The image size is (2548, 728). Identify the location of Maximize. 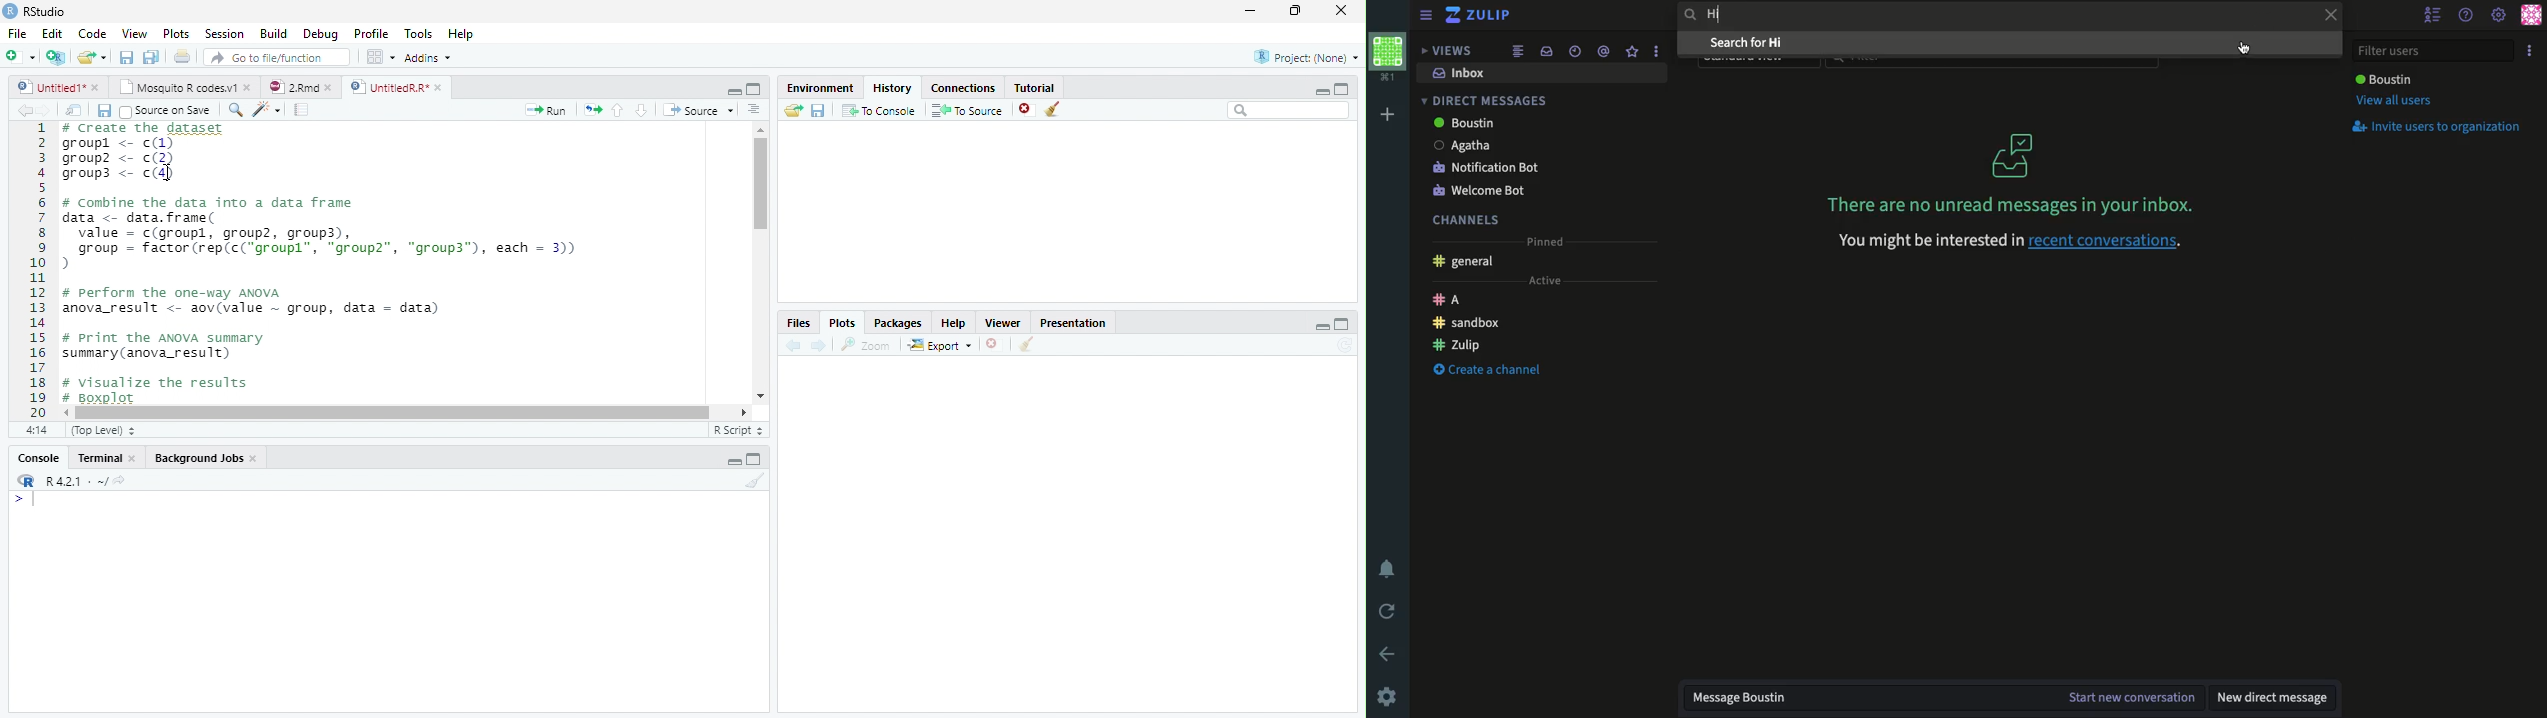
(755, 461).